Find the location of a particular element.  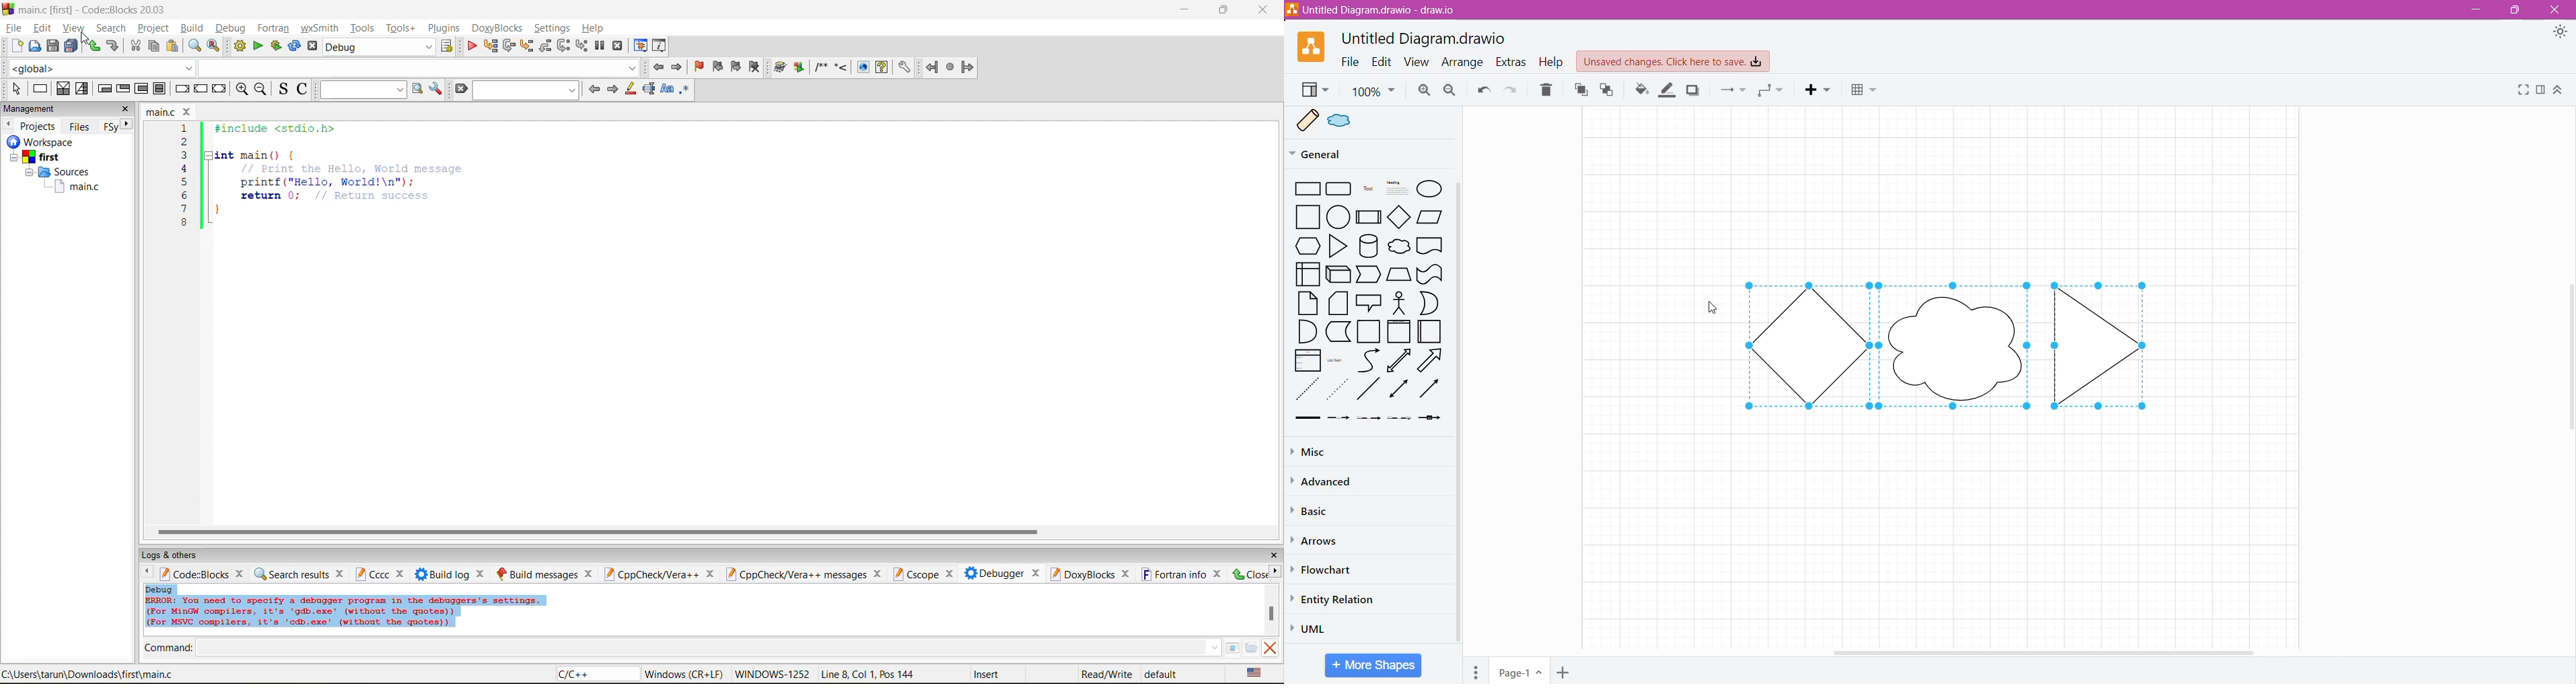

build is located at coordinates (238, 46).